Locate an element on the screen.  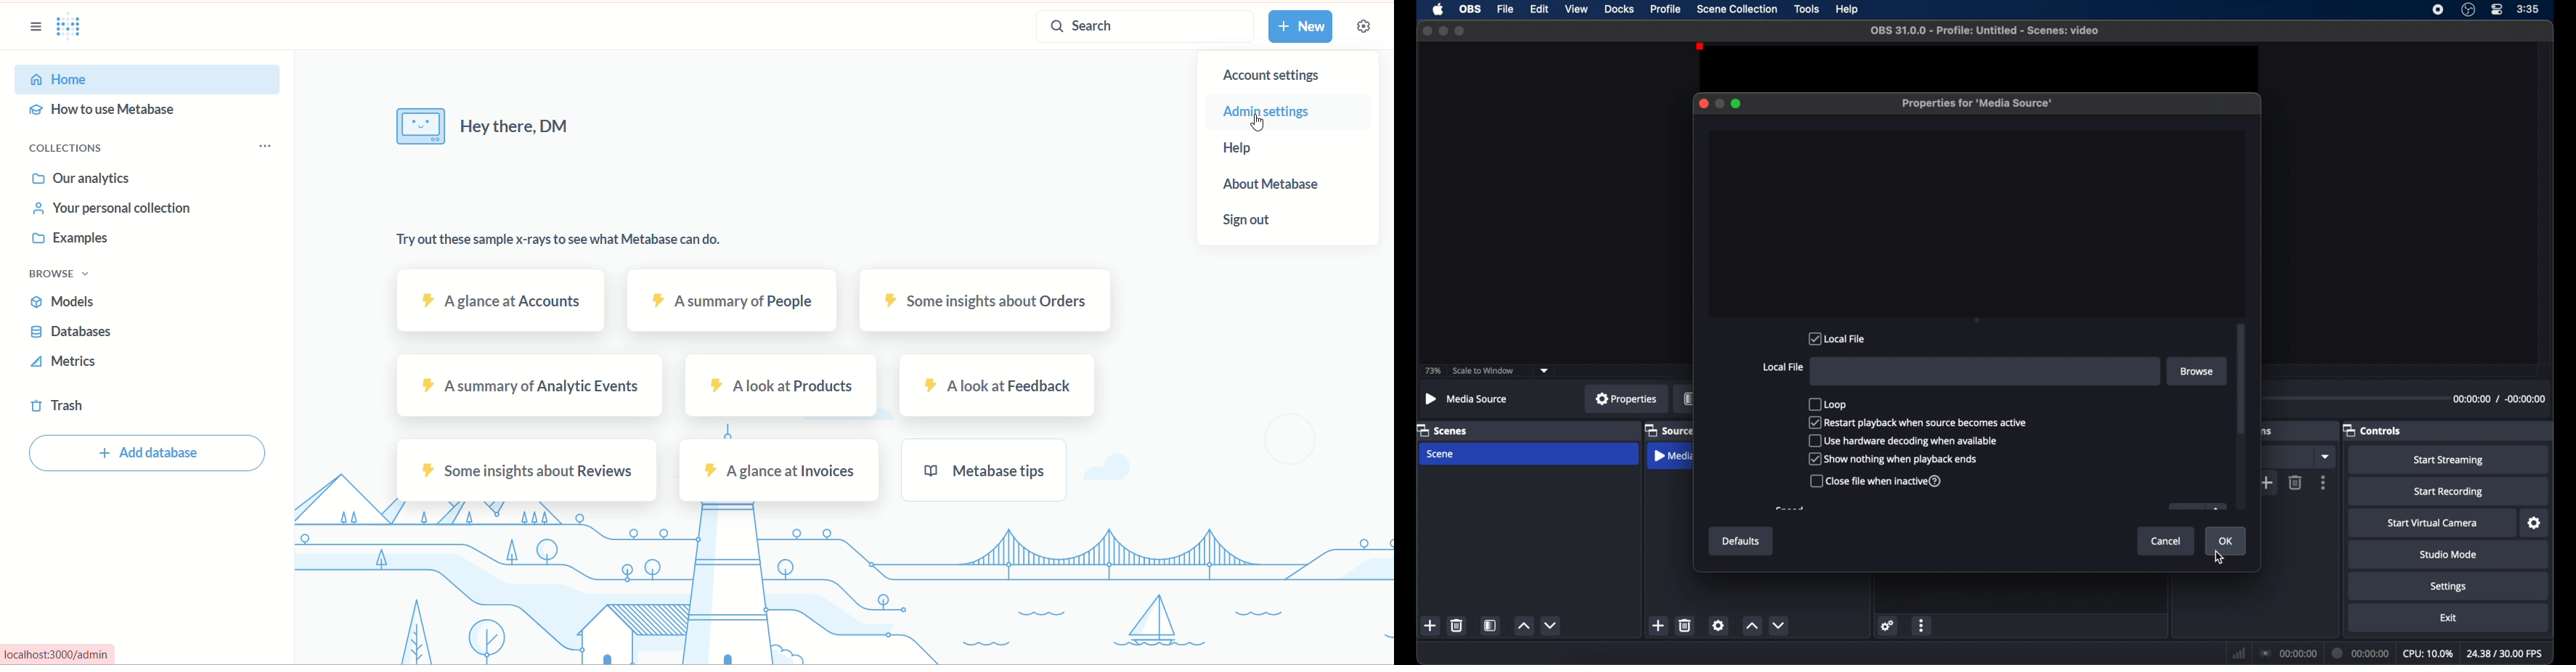
73% is located at coordinates (1432, 371).